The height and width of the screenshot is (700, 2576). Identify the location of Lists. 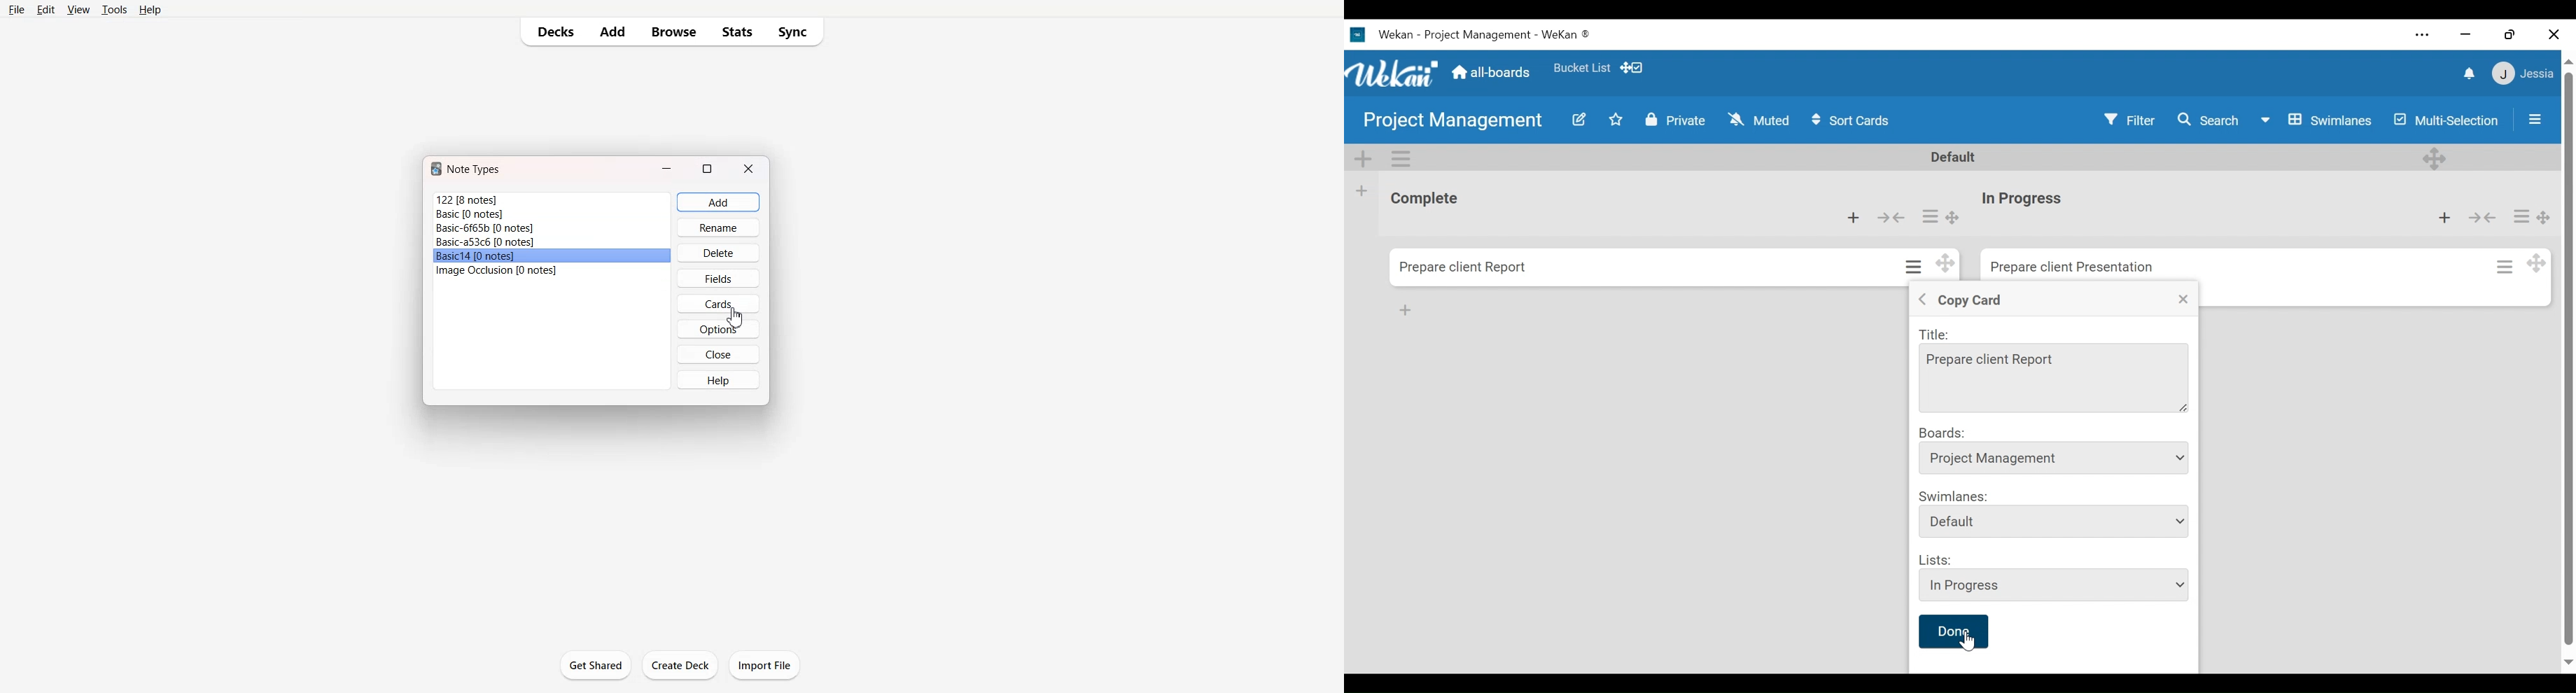
(1936, 558).